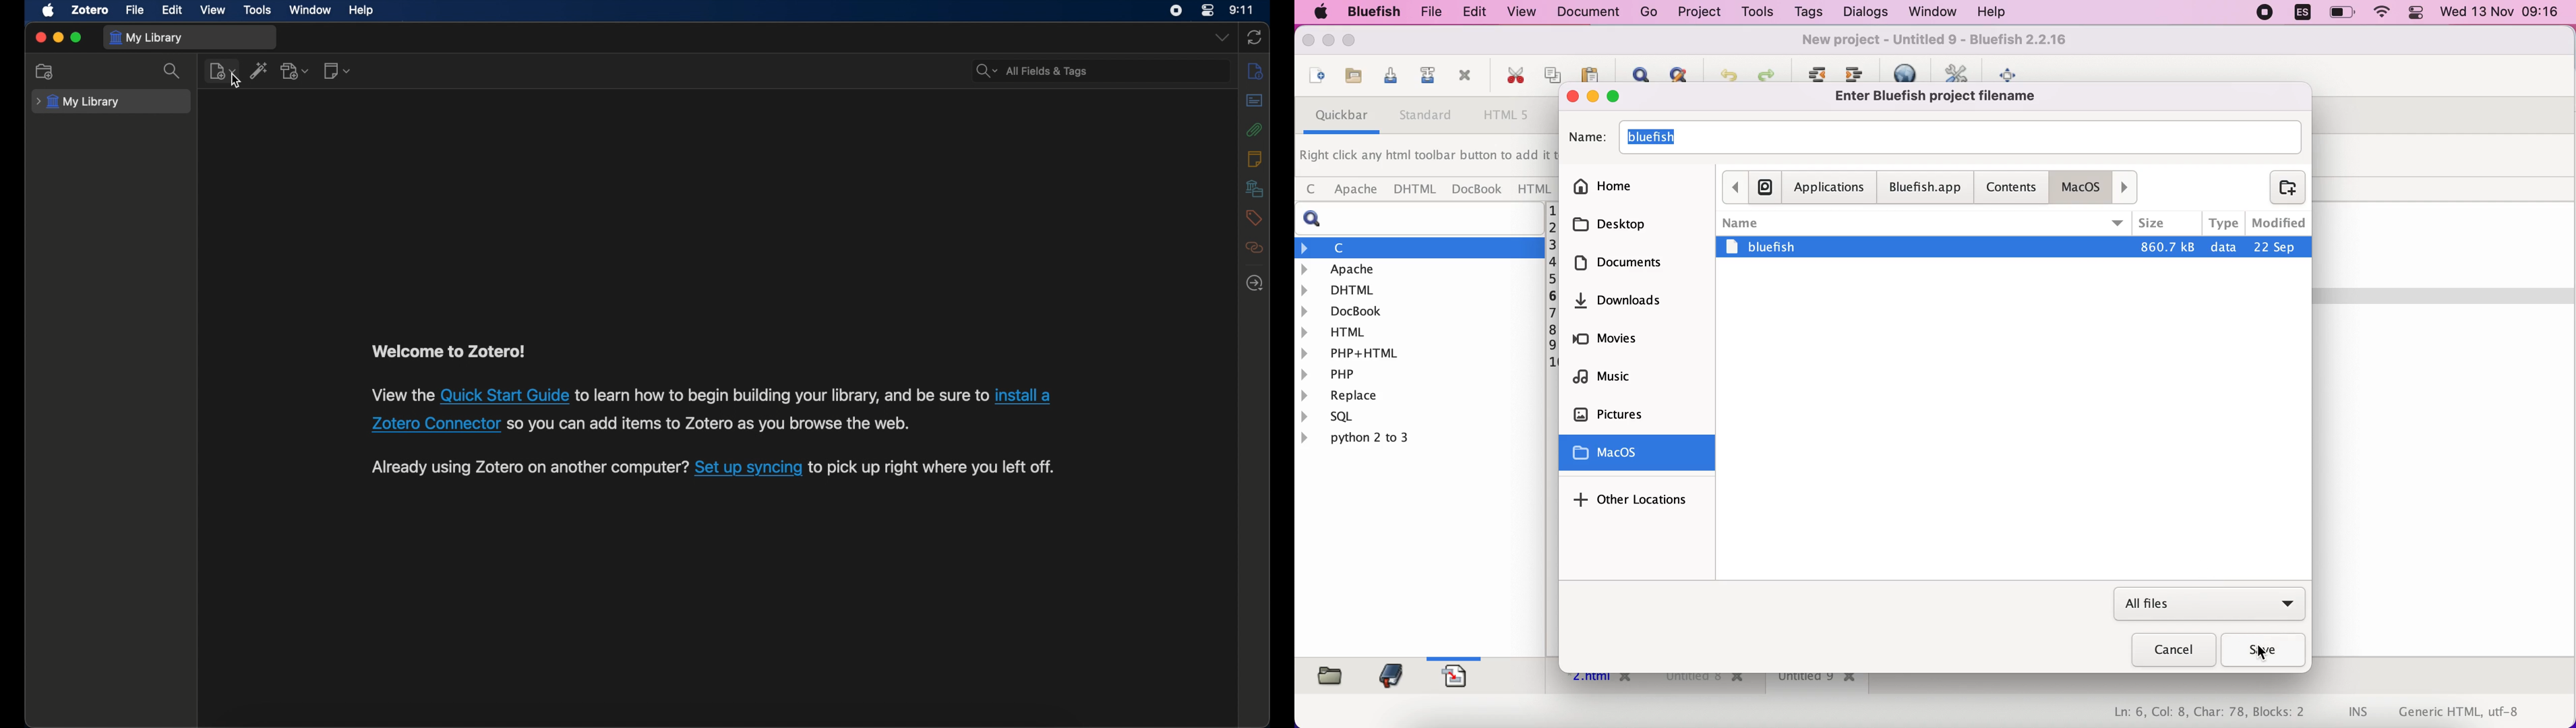 Image resolution: width=2576 pixels, height=728 pixels. What do you see at coordinates (1815, 72) in the screenshot?
I see `indent` at bounding box center [1815, 72].